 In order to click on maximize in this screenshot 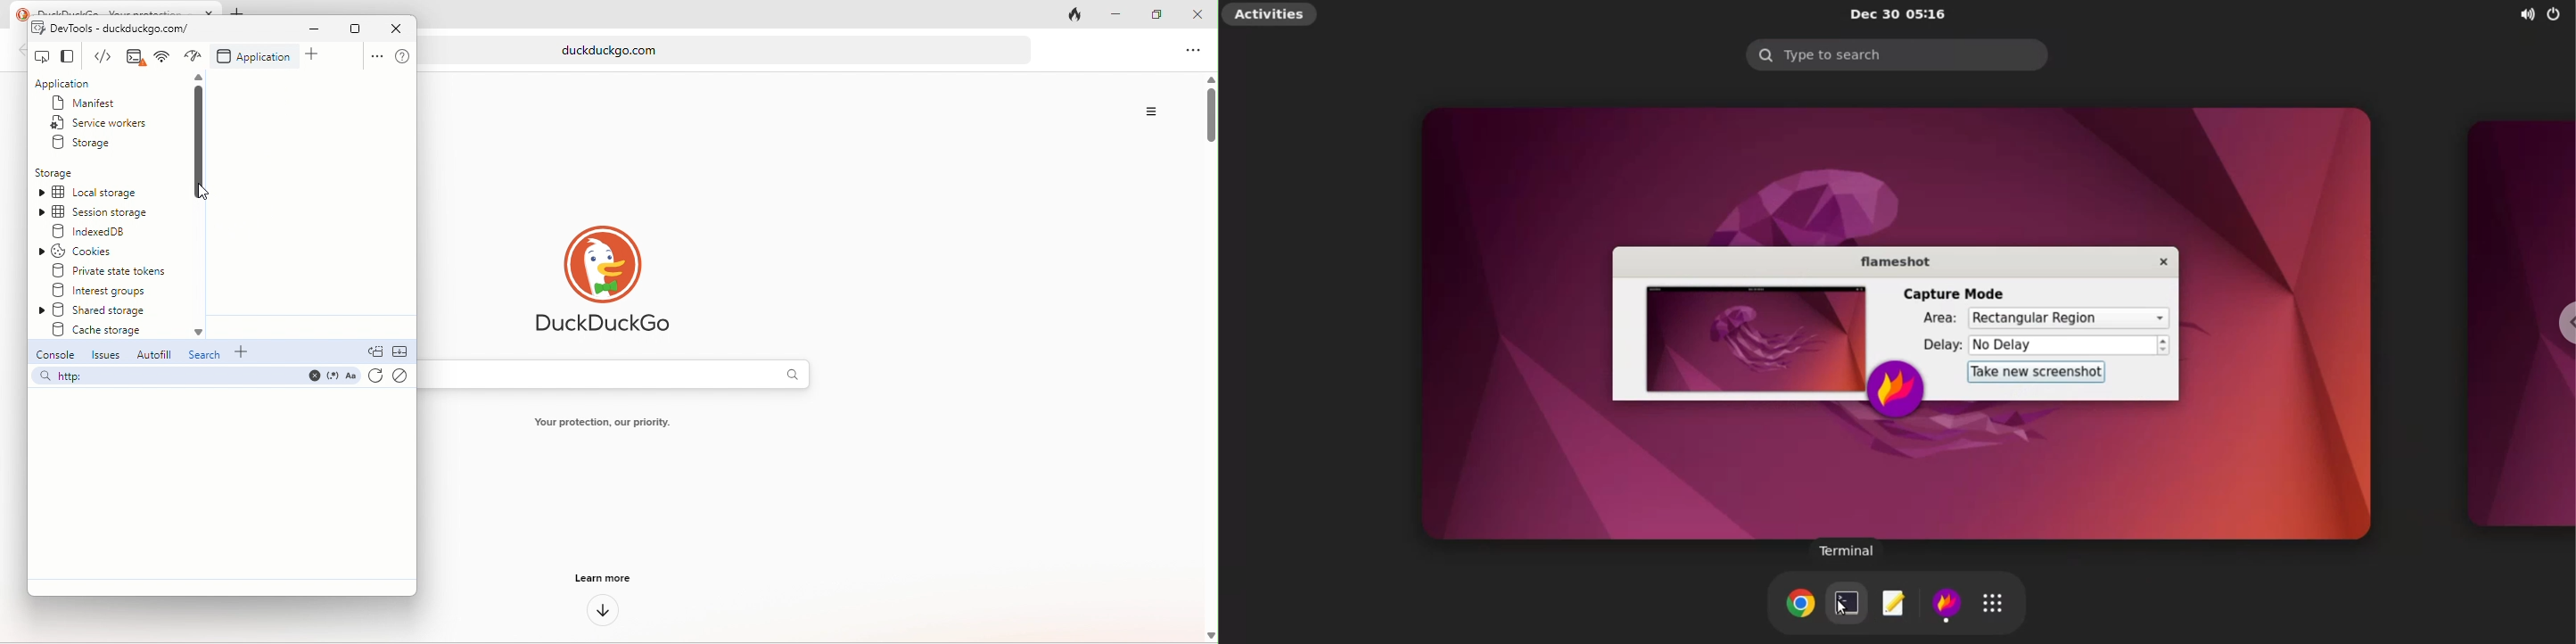, I will do `click(1149, 12)`.